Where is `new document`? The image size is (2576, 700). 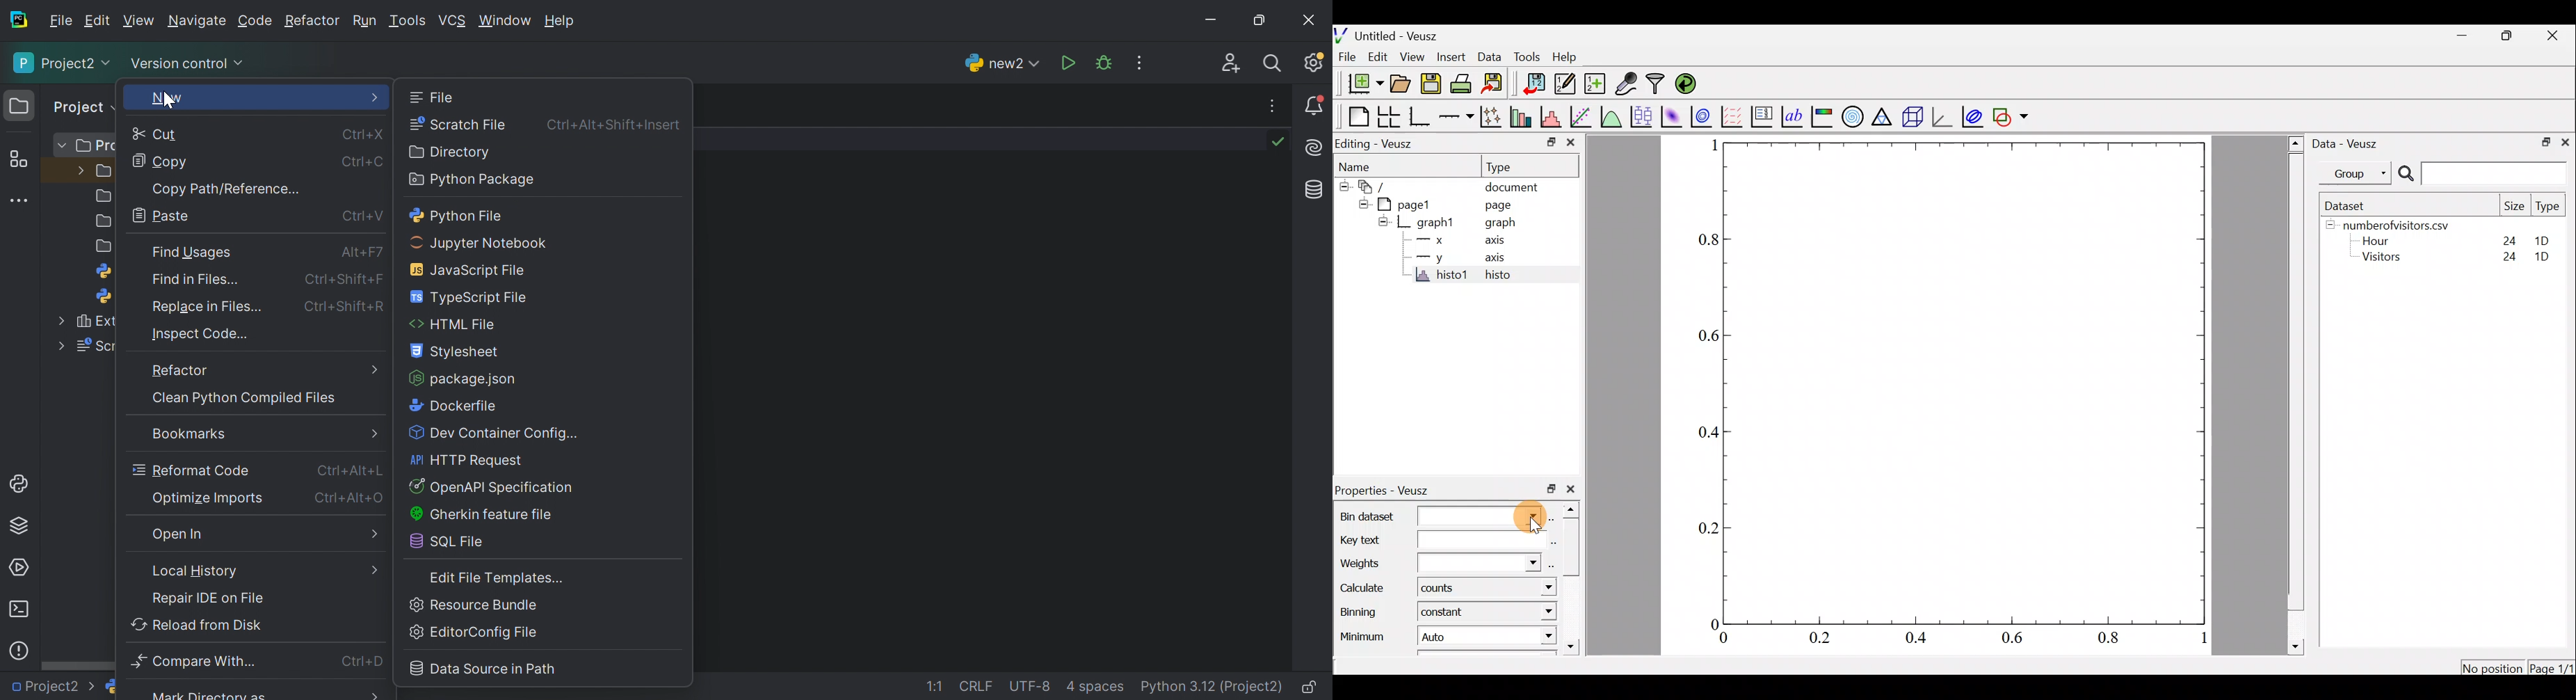
new document is located at coordinates (1362, 84).